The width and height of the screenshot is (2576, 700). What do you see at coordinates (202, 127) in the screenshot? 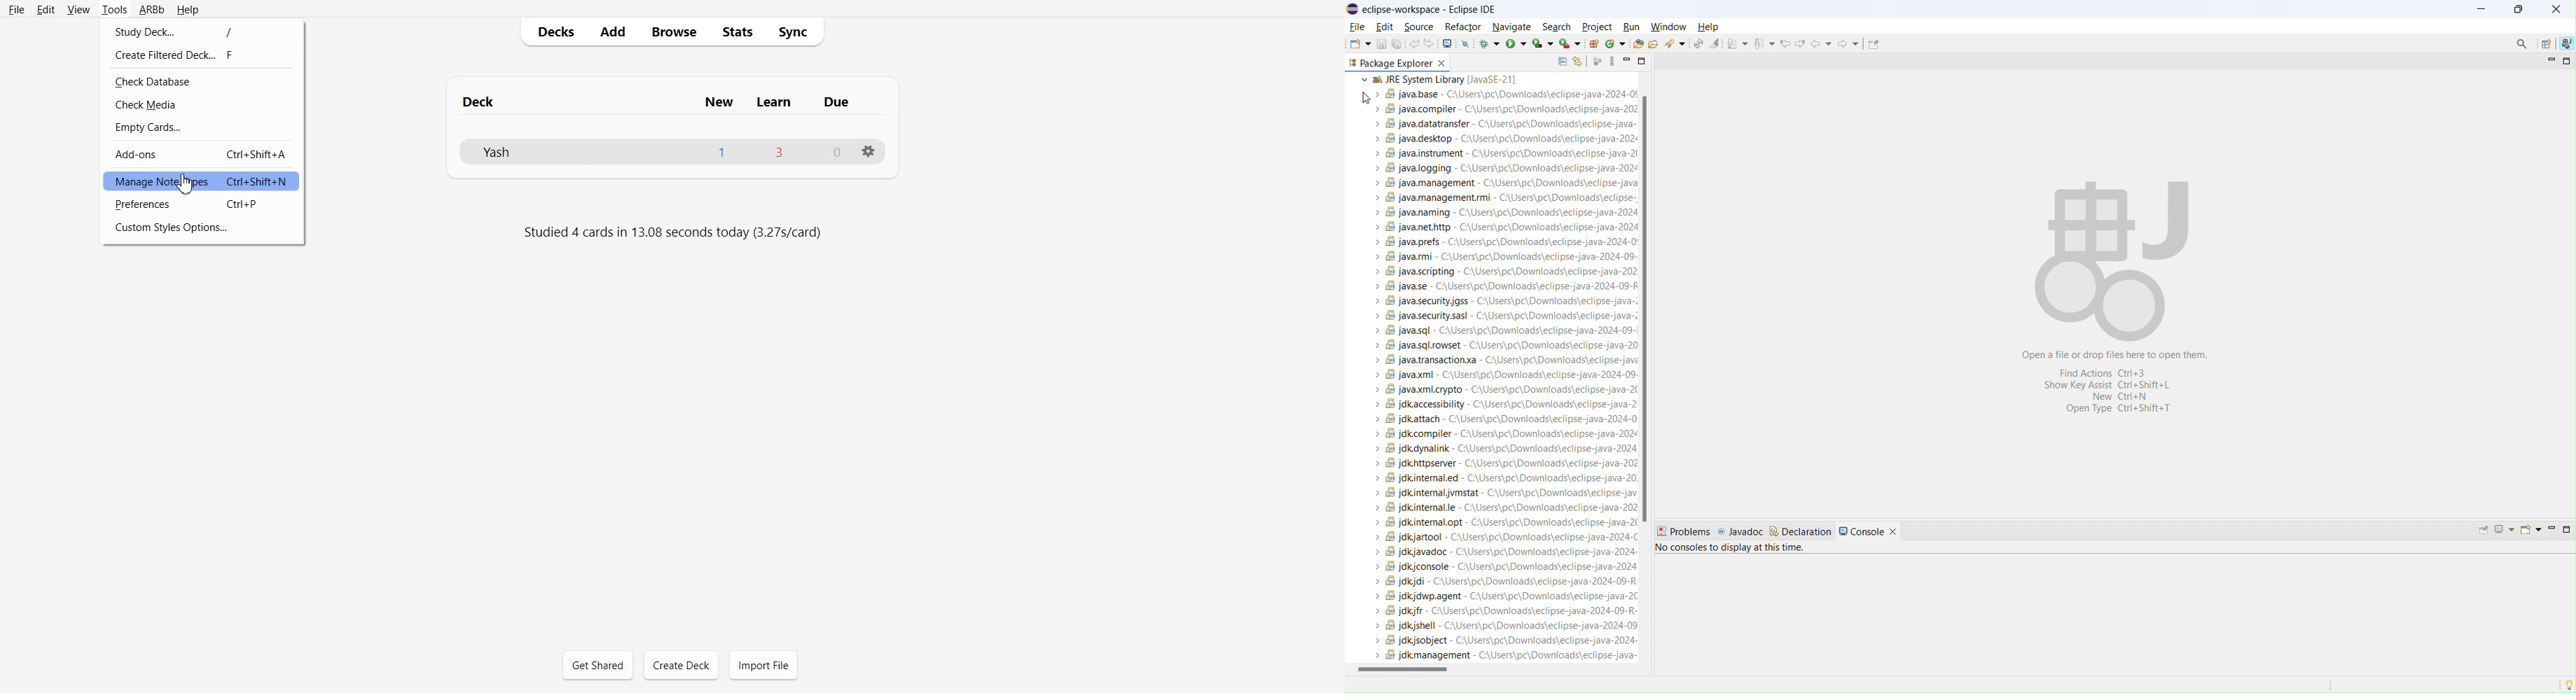
I see `Empty Cards` at bounding box center [202, 127].